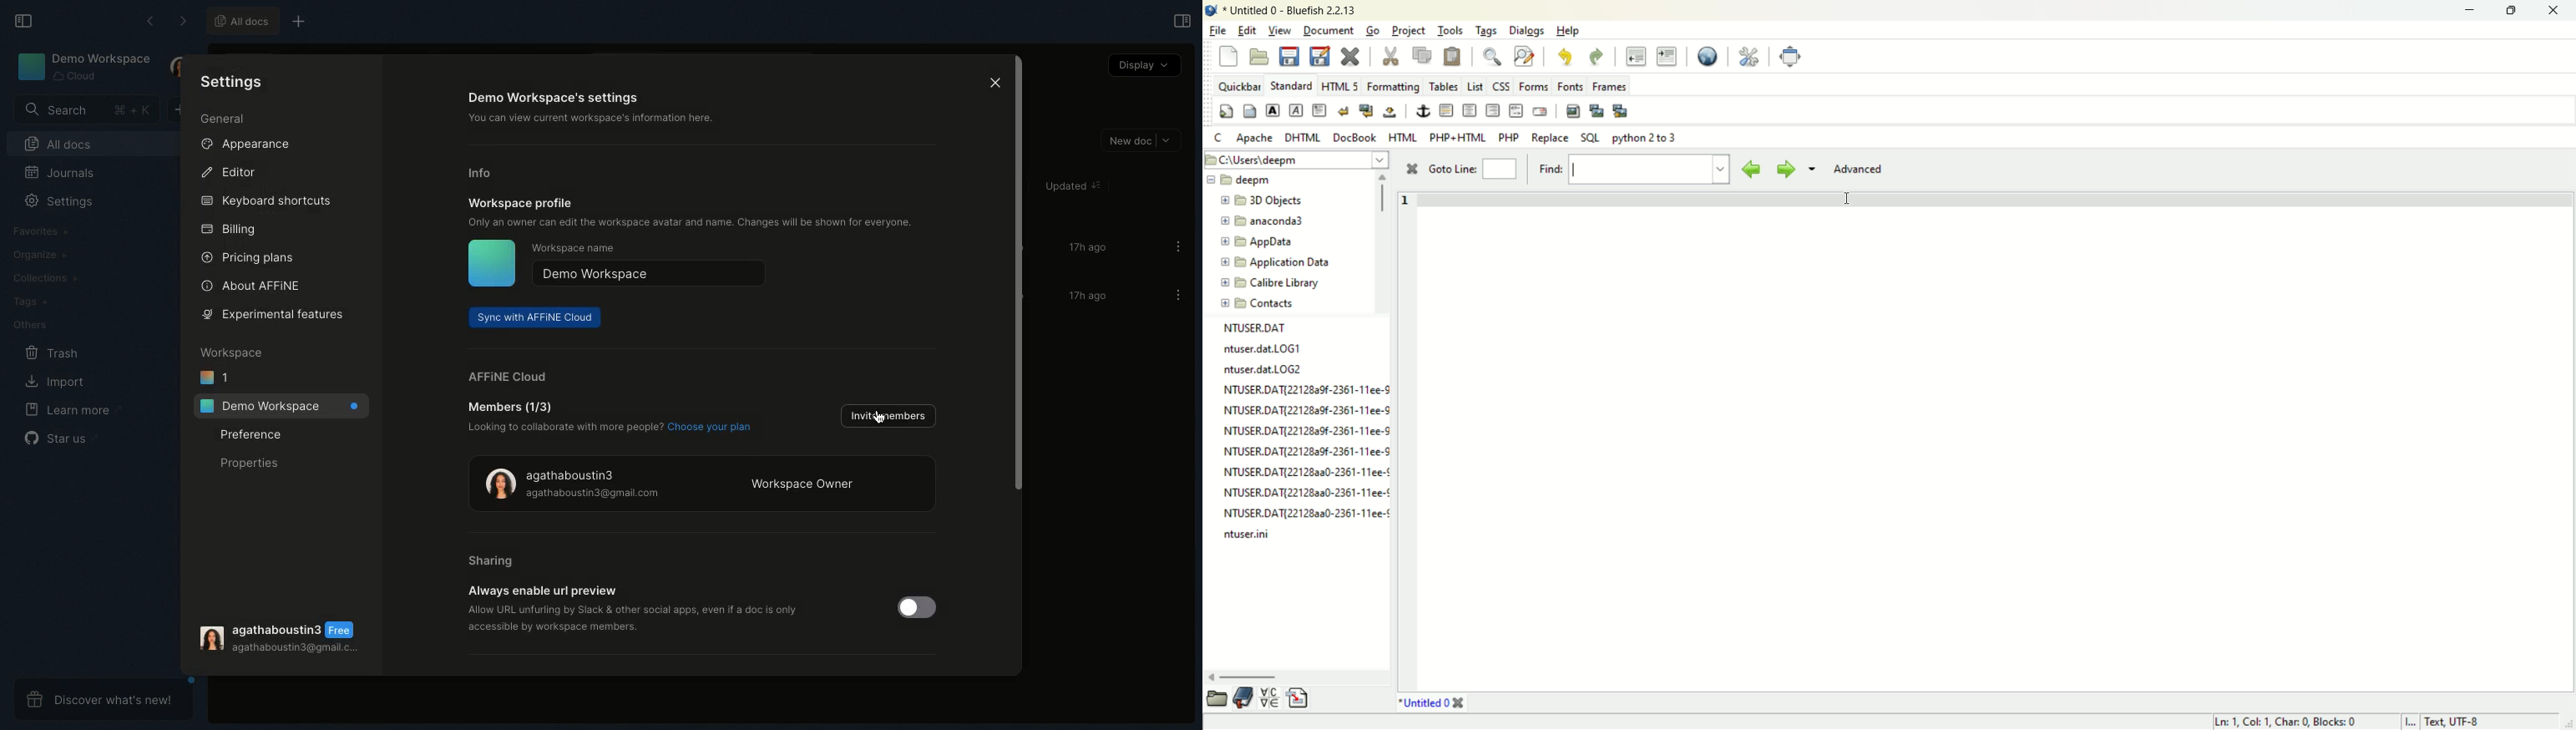 This screenshot has height=756, width=2576. Describe the element at coordinates (1273, 283) in the screenshot. I see `calibre library` at that location.